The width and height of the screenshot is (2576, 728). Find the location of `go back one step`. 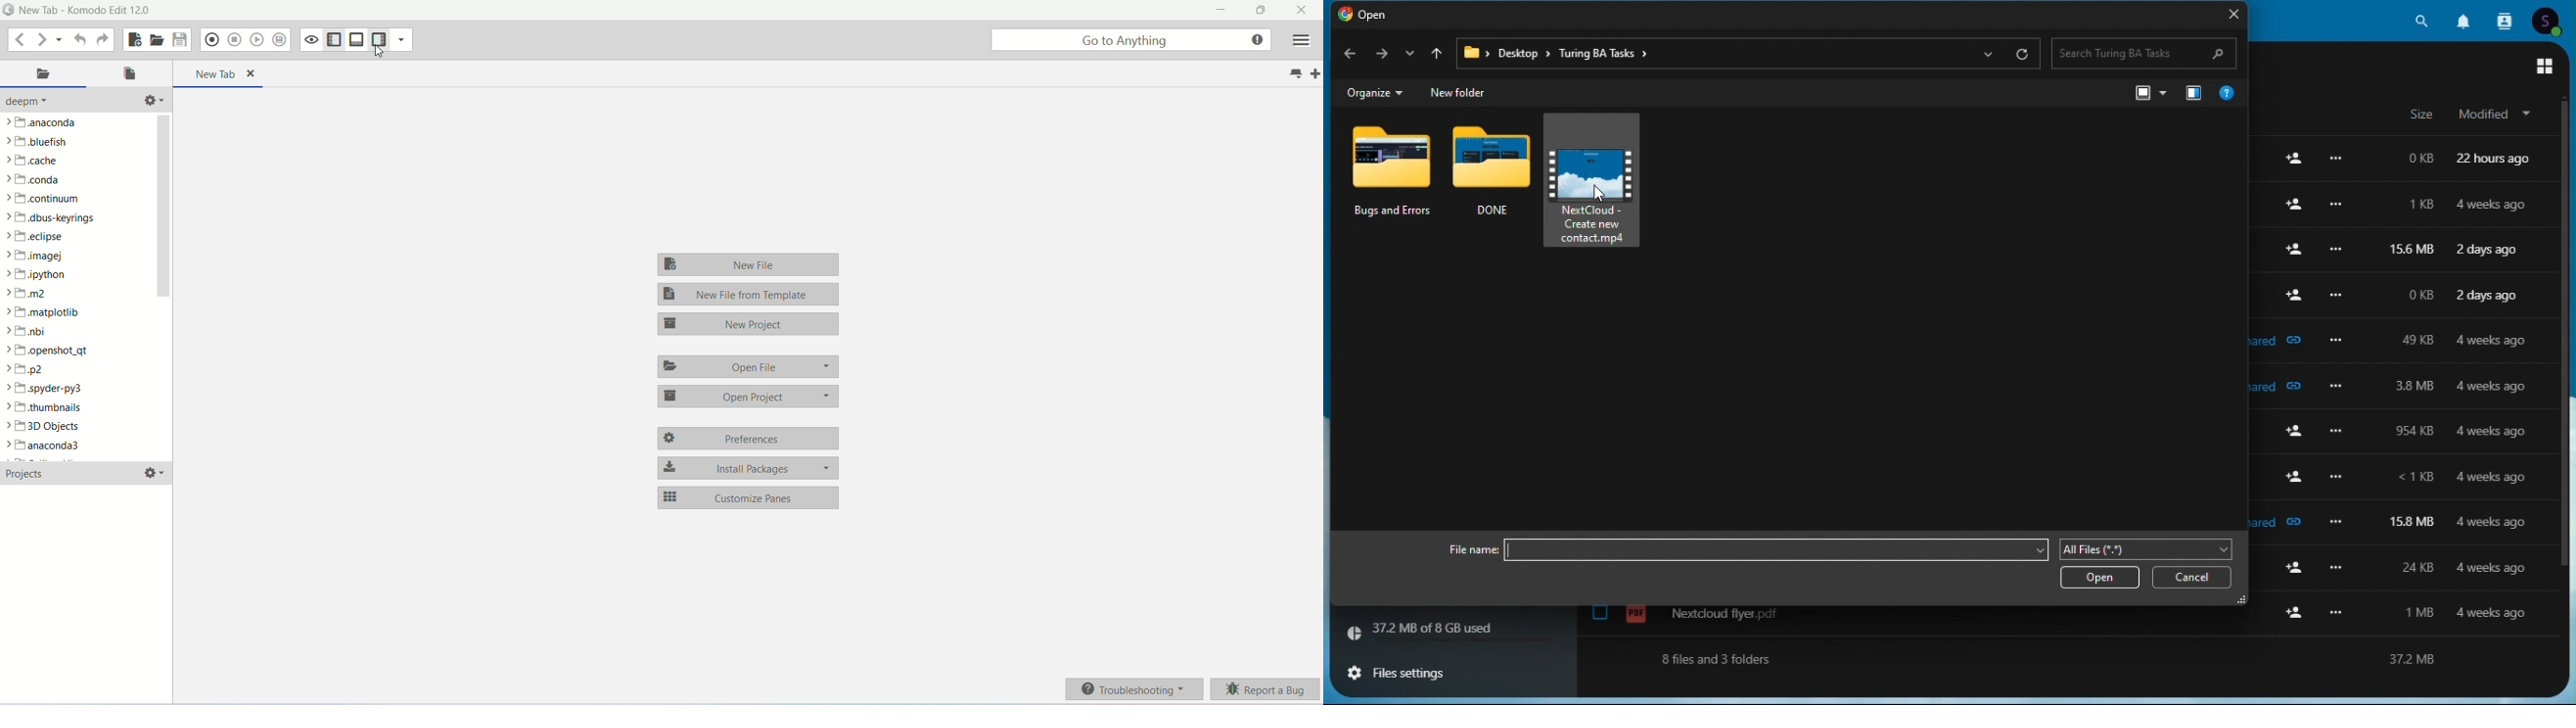

go back one step is located at coordinates (18, 39).